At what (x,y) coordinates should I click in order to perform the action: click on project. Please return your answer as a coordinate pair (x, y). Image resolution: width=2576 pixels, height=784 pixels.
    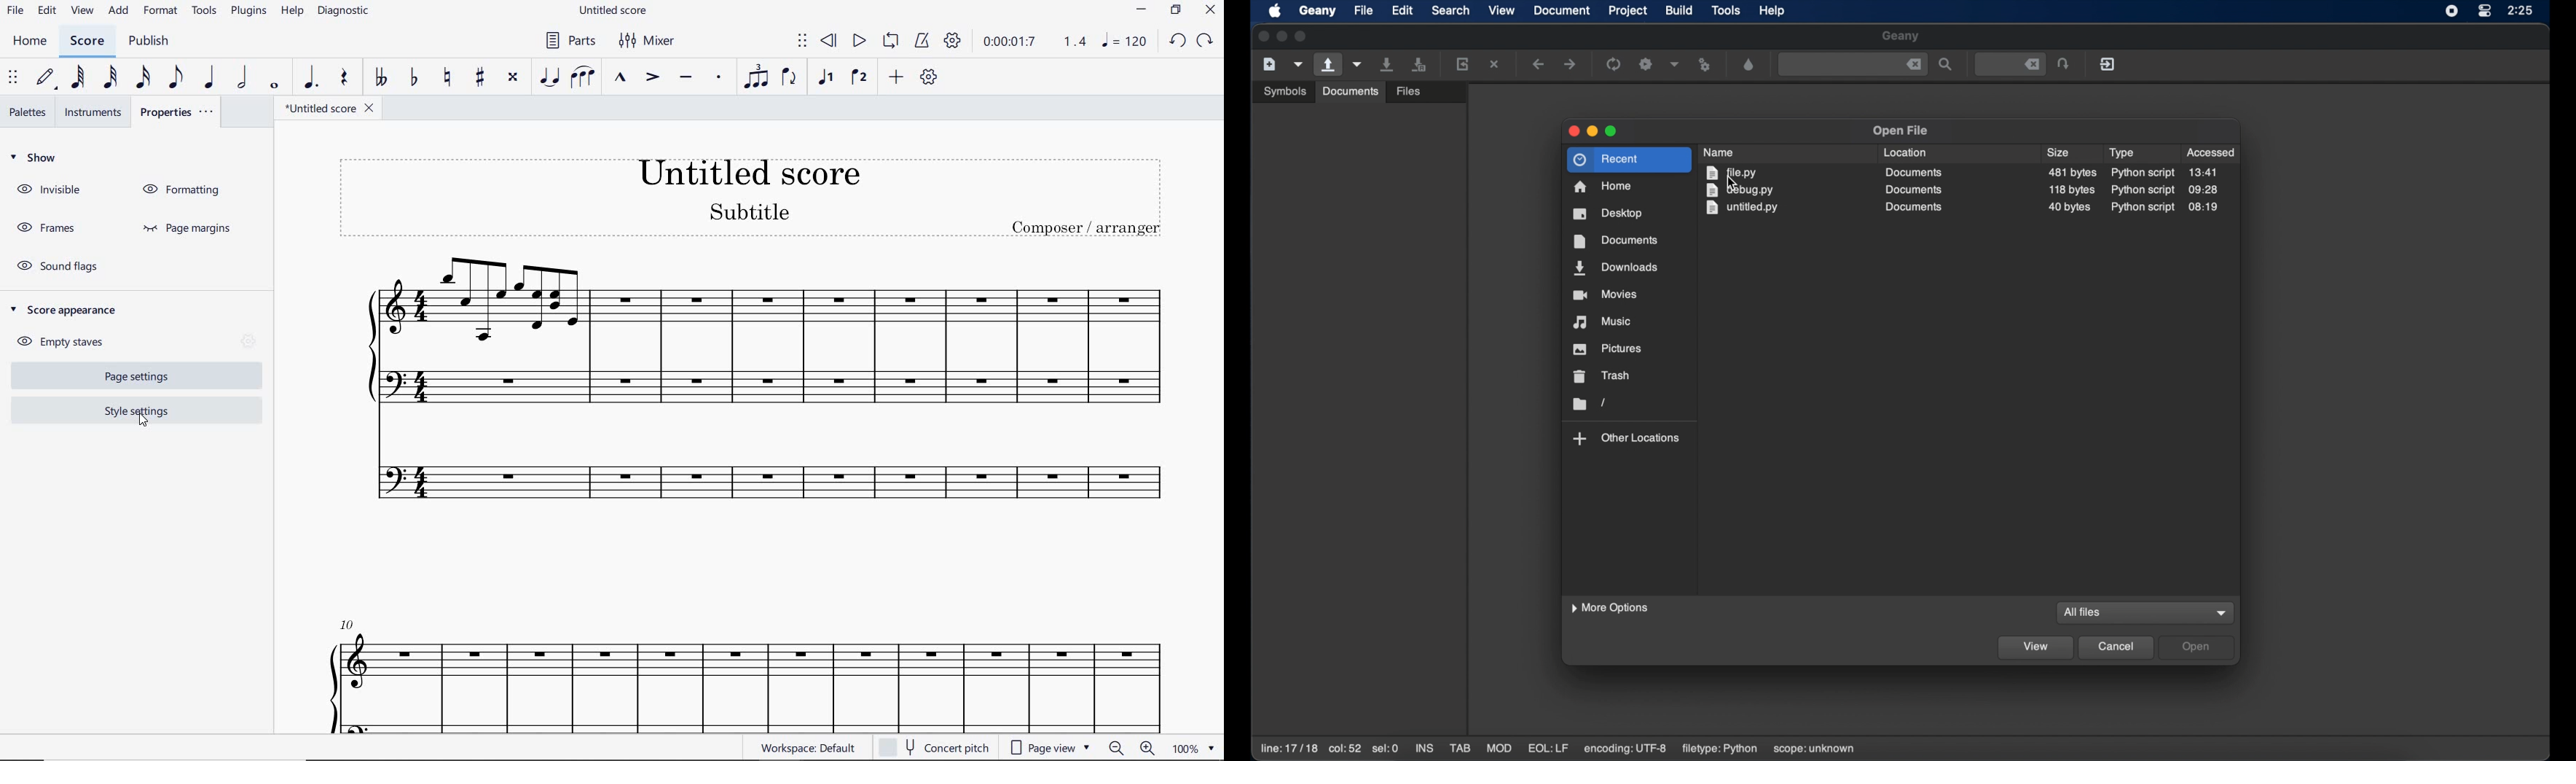
    Looking at the image, I should click on (1629, 11).